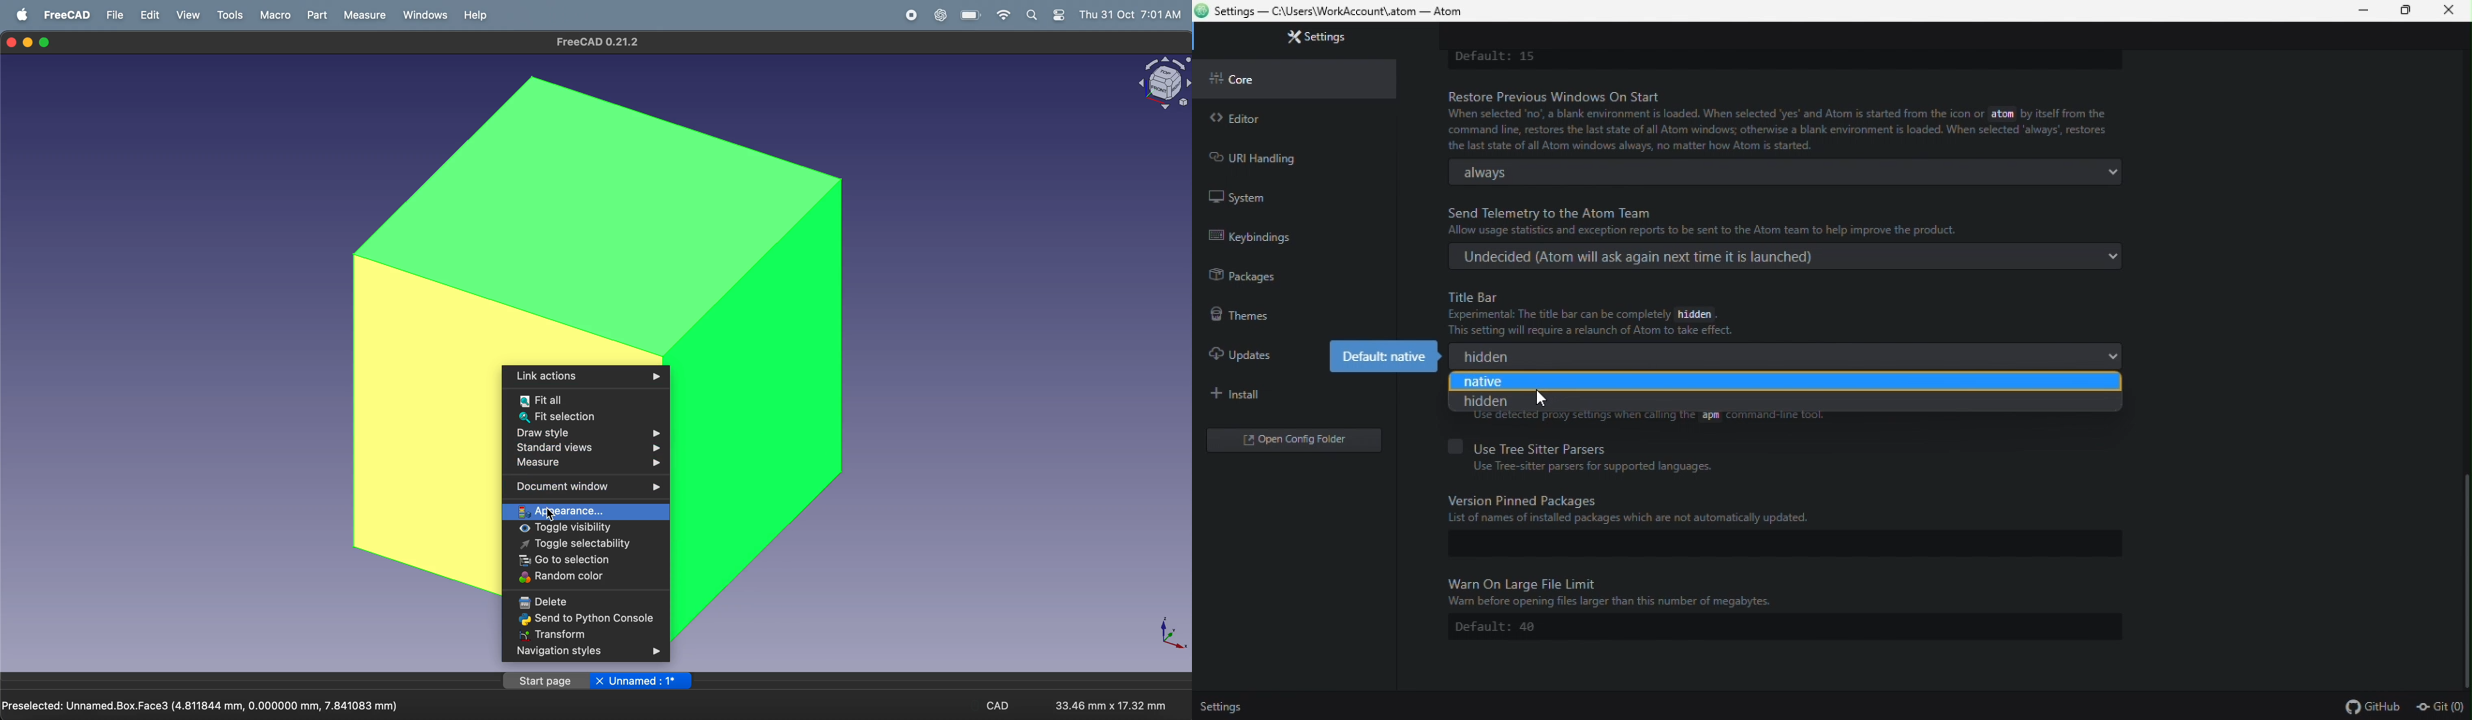 Image resolution: width=2492 pixels, height=728 pixels. Describe the element at coordinates (191, 16) in the screenshot. I see `view` at that location.